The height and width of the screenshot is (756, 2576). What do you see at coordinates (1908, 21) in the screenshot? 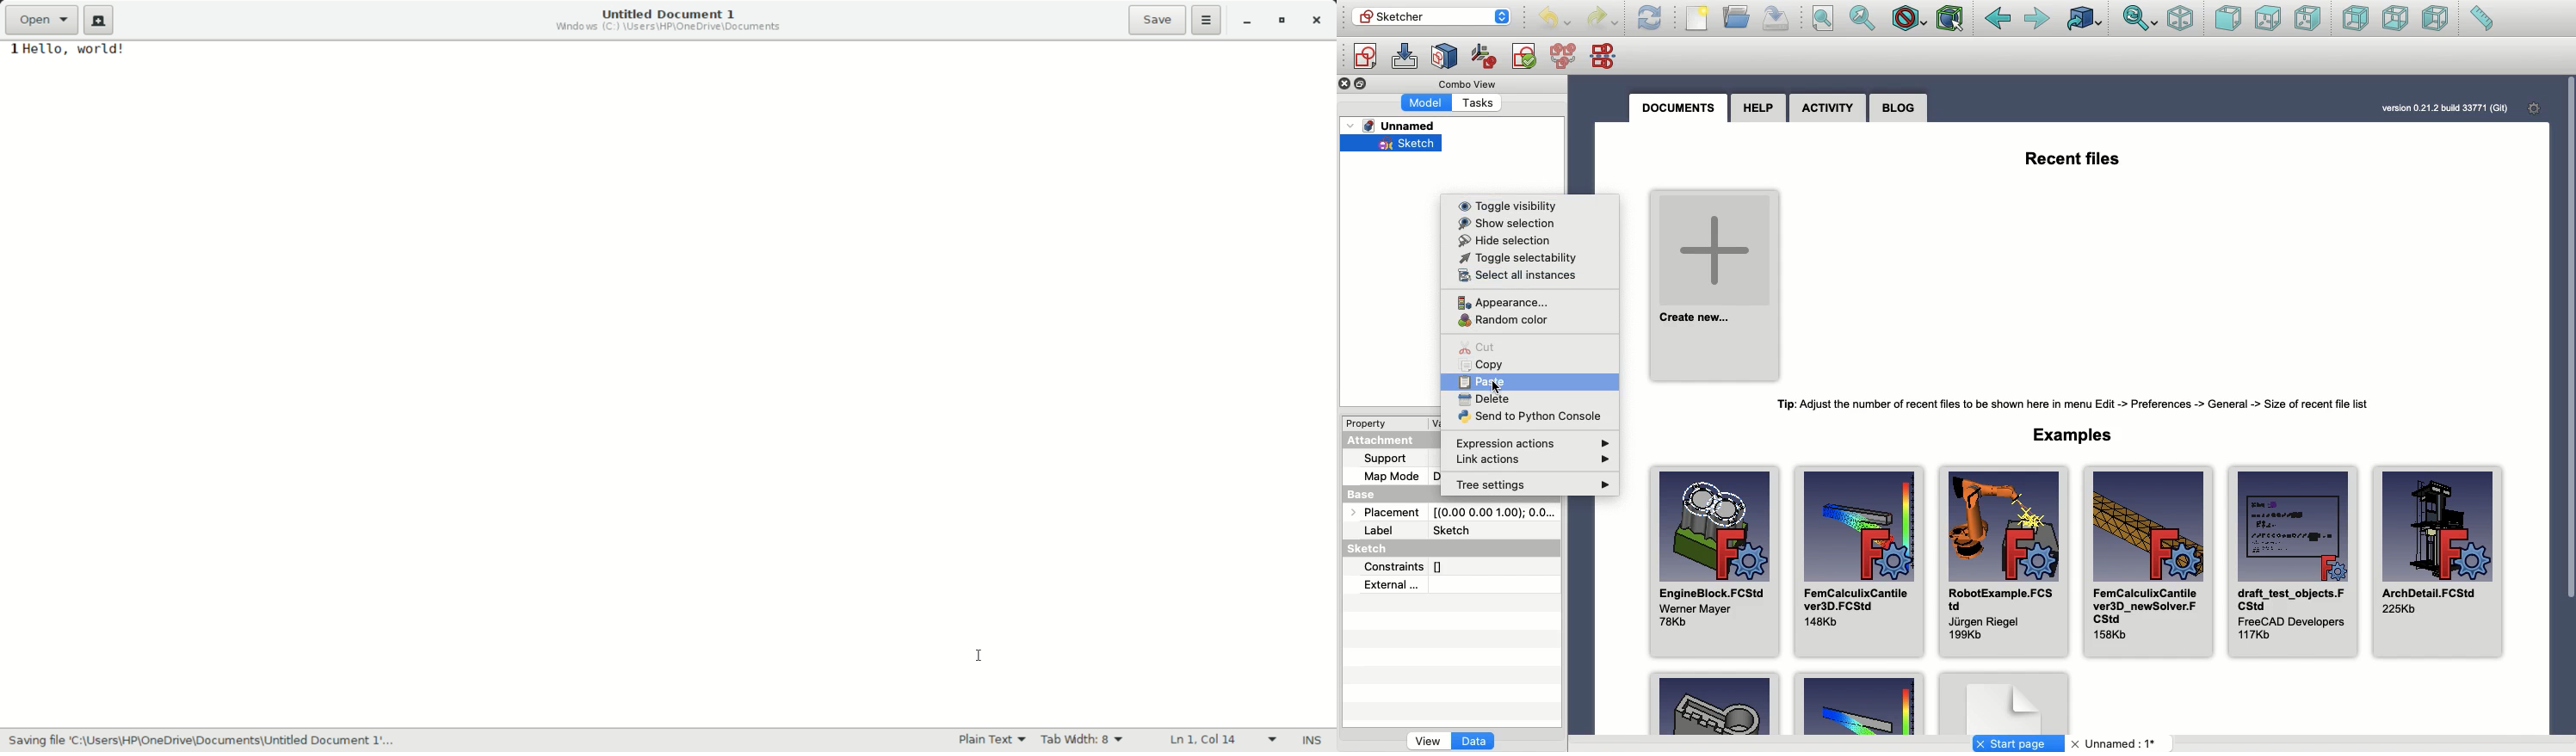
I see `Draw style` at bounding box center [1908, 21].